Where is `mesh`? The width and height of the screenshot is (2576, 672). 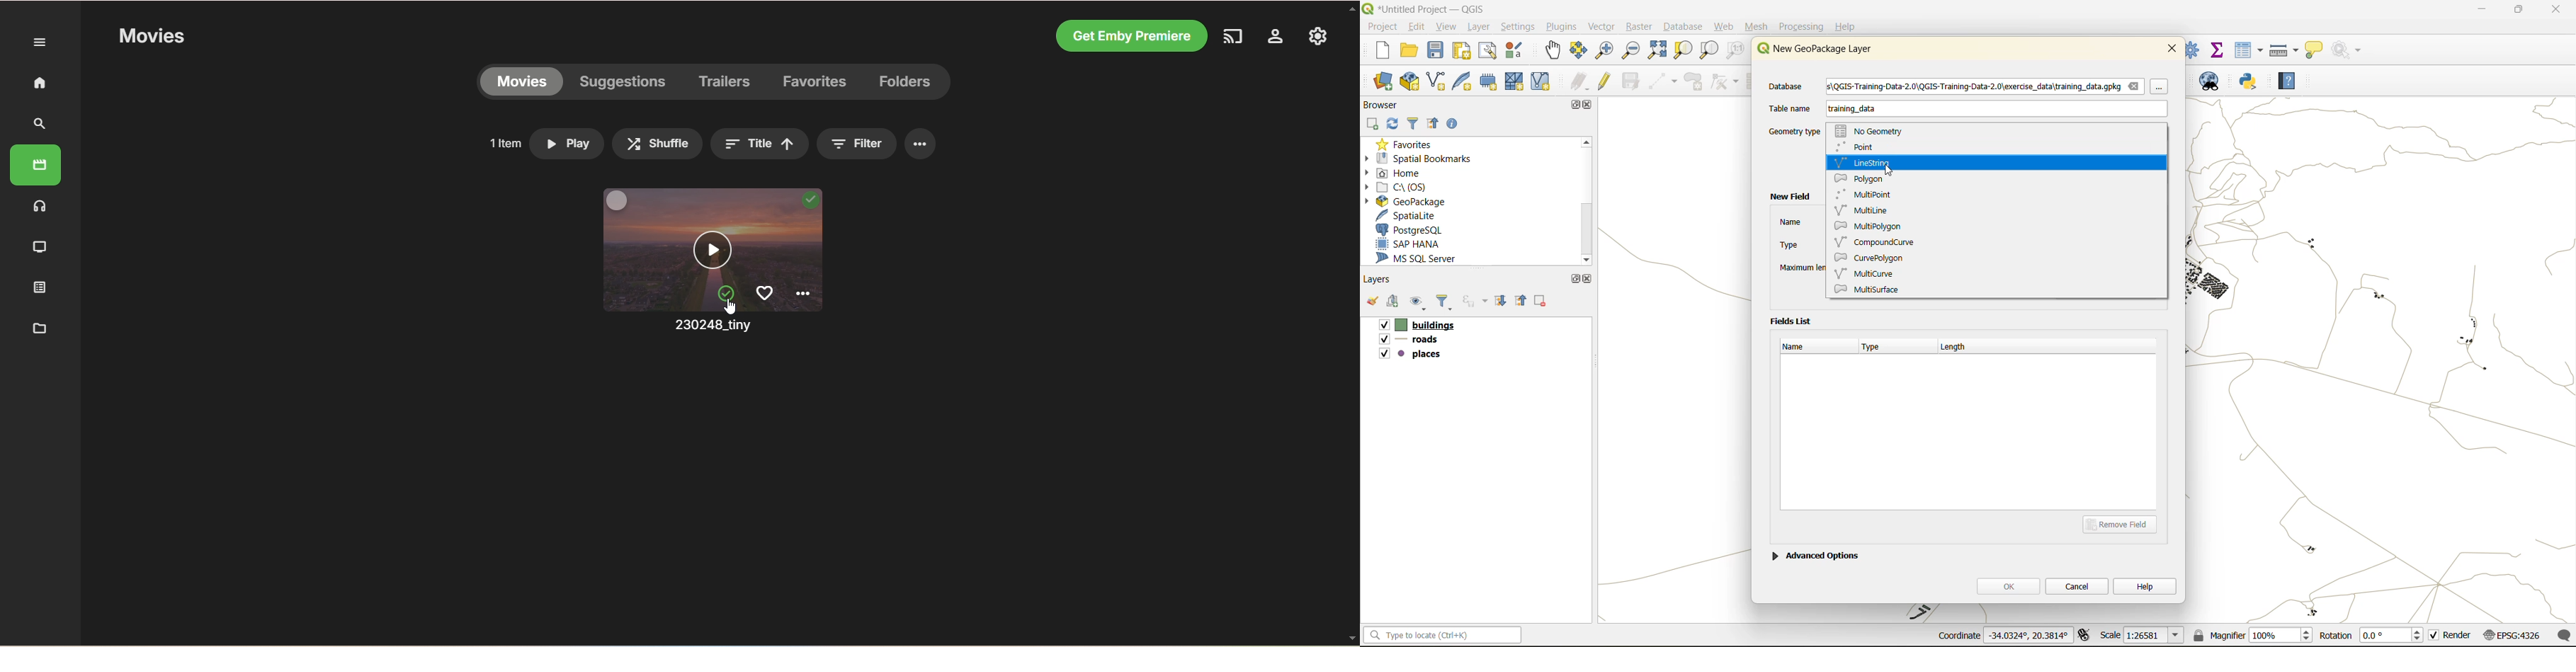
mesh is located at coordinates (1758, 27).